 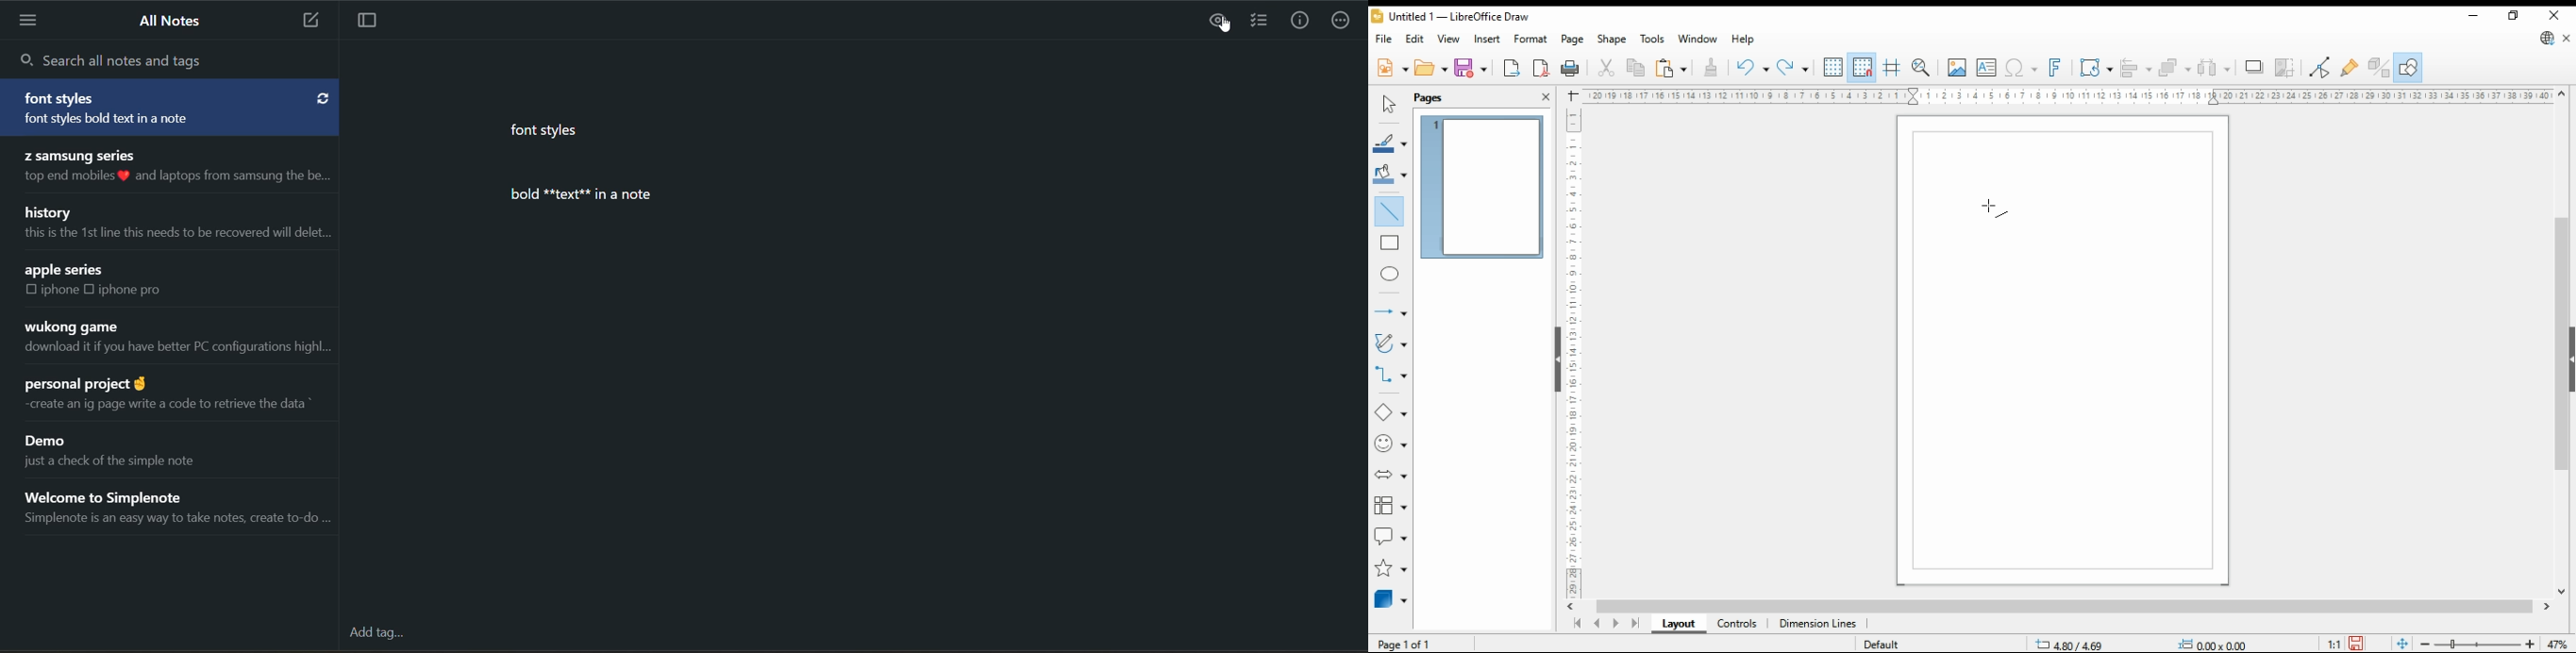 What do you see at coordinates (83, 380) in the screenshot?
I see `personal project @` at bounding box center [83, 380].